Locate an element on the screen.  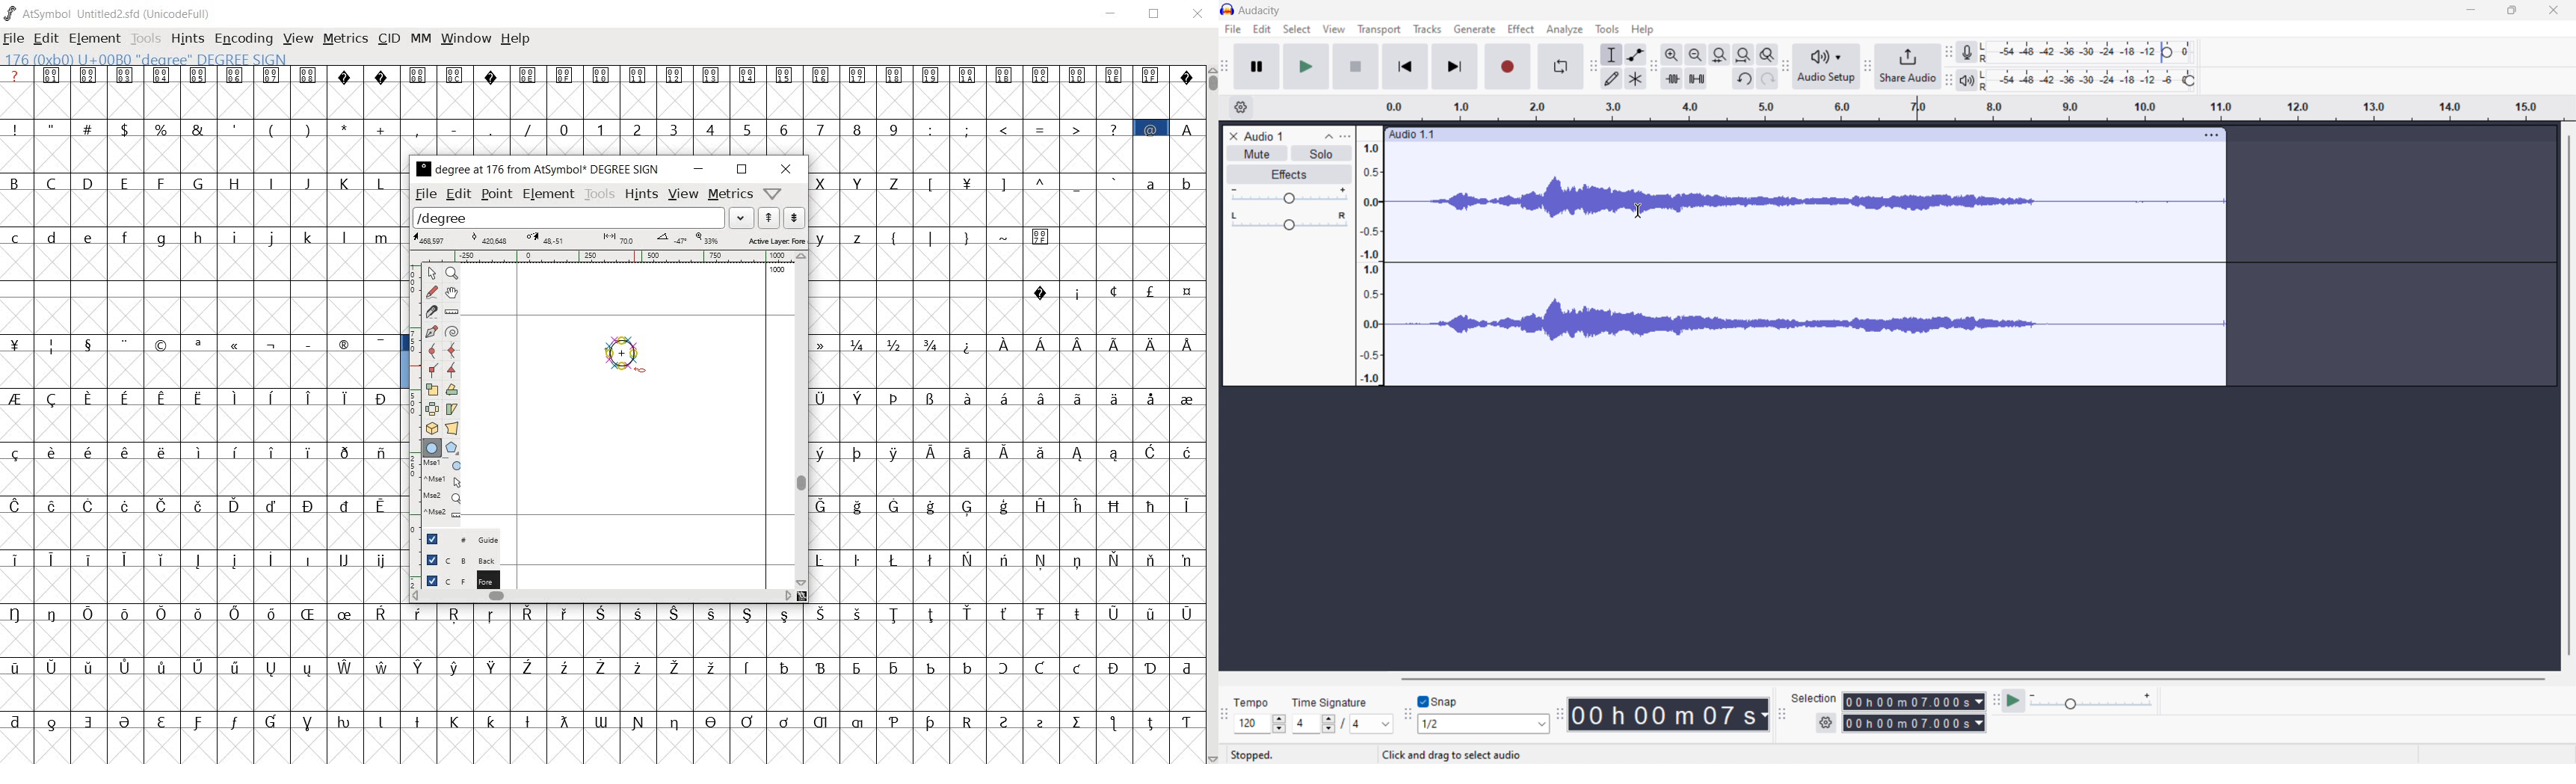
empty glyph slots is located at coordinates (202, 157).